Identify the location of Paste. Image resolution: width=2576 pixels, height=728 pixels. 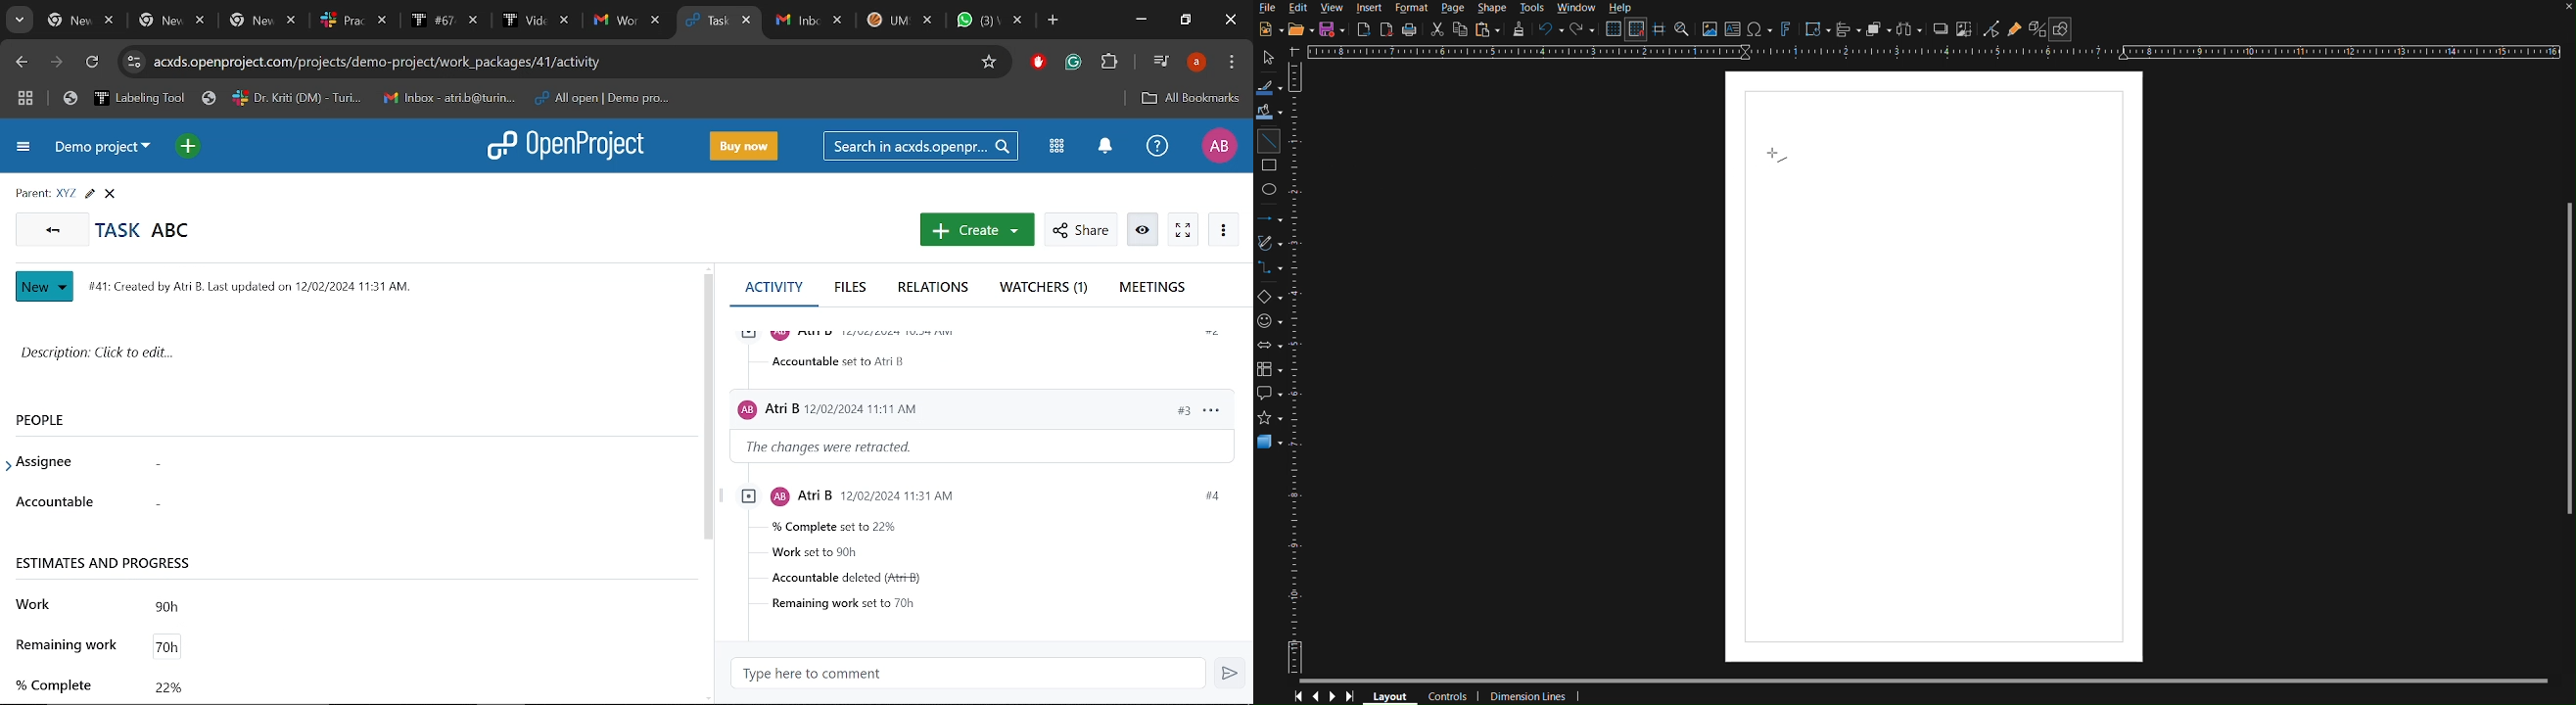
(1486, 30).